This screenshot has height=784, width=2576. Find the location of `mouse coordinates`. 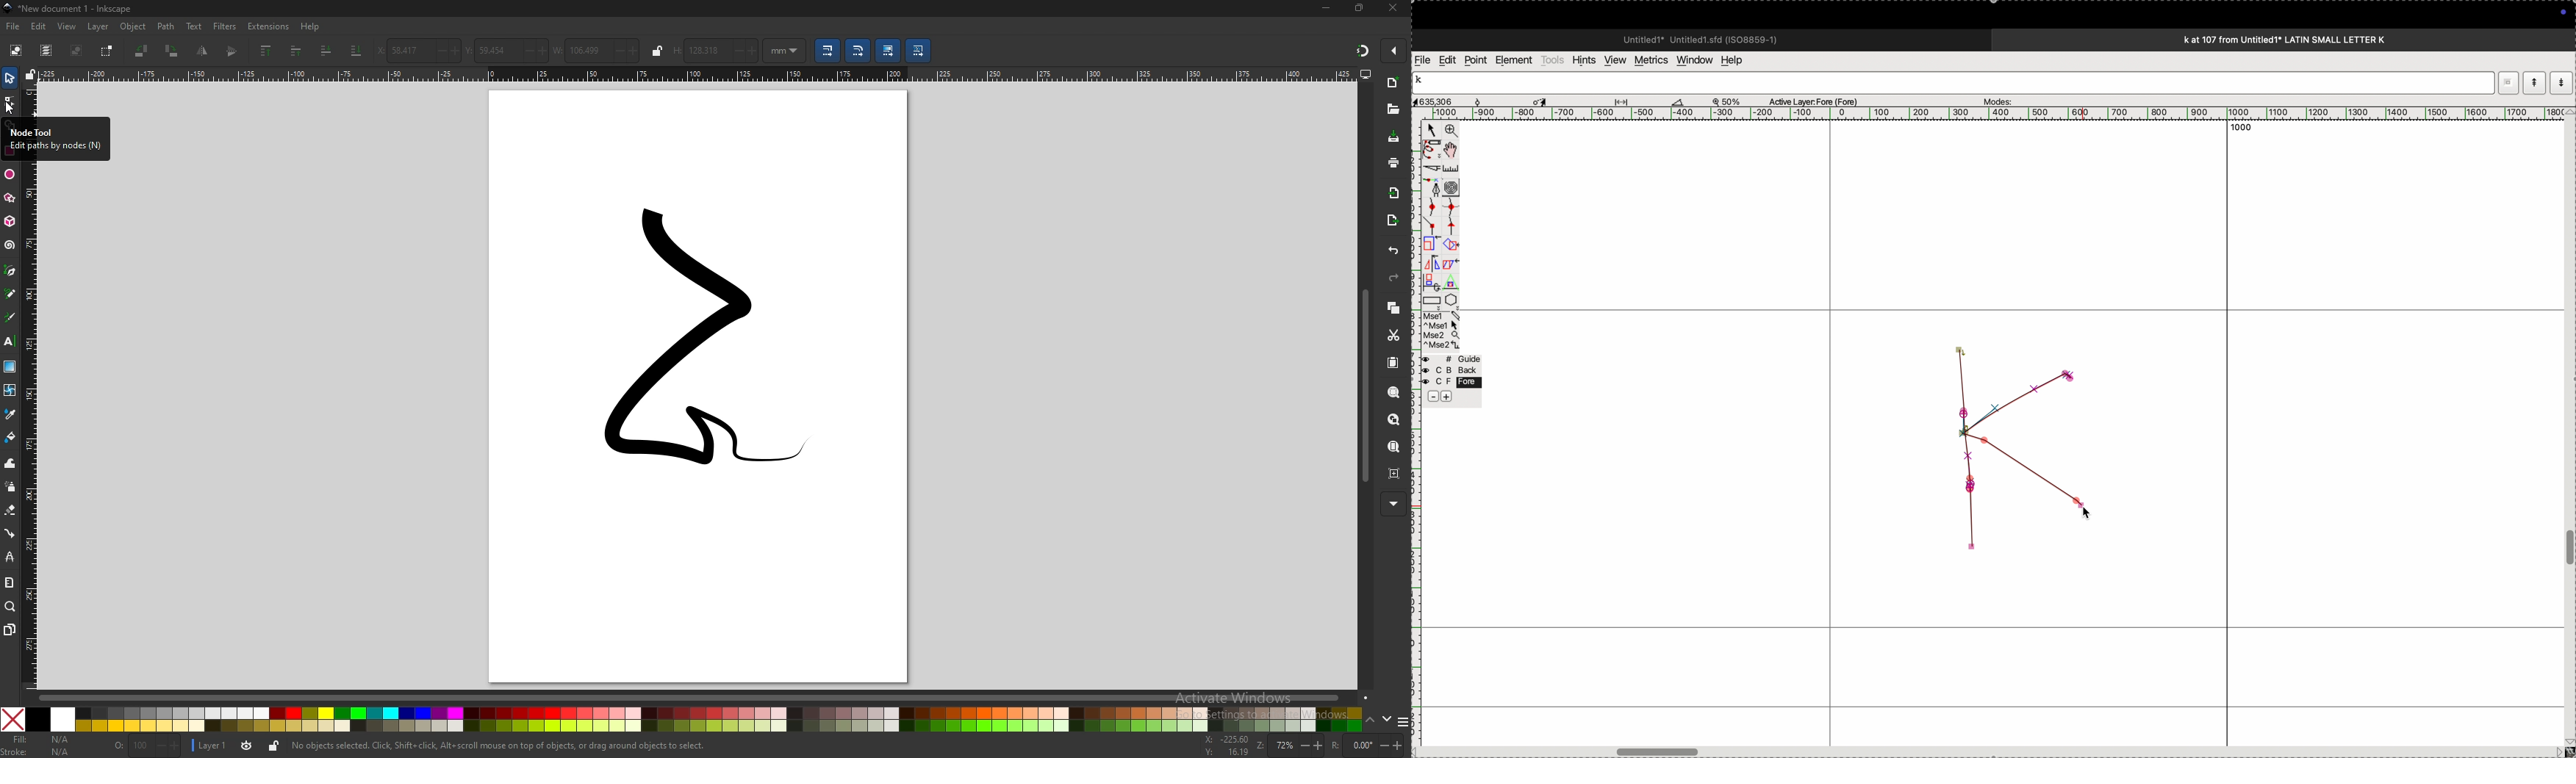

mouse coordinates is located at coordinates (1225, 746).